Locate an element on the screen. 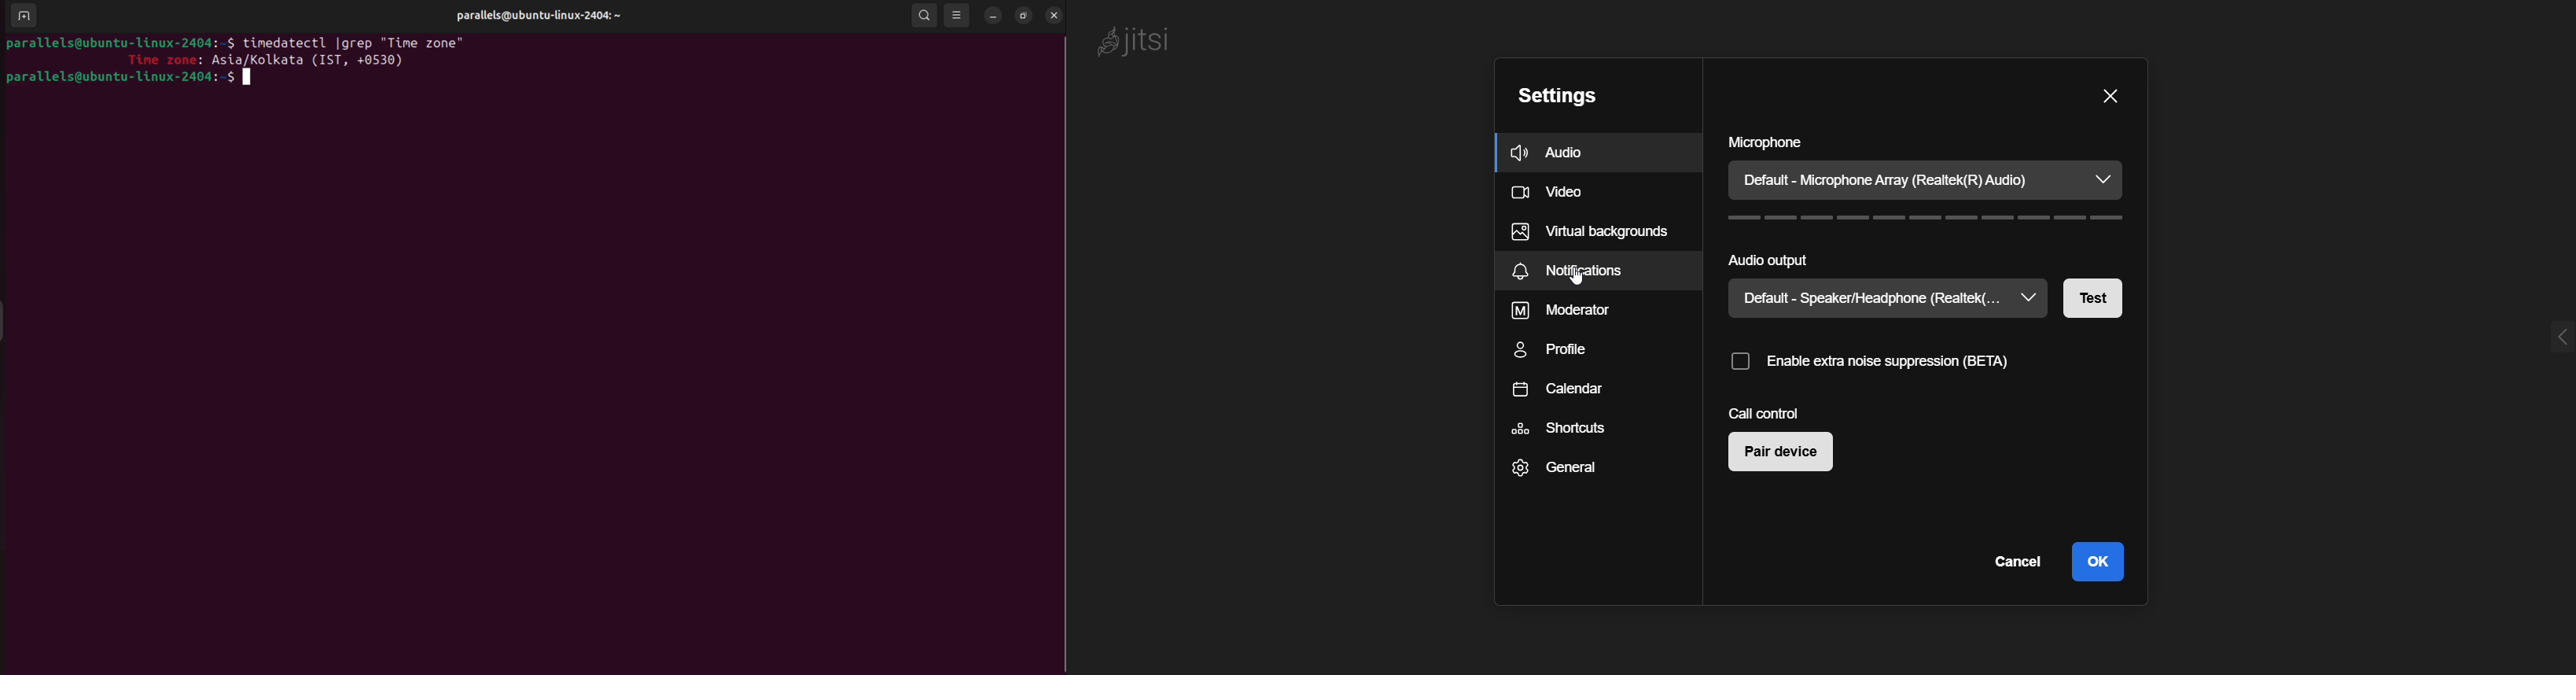 Image resolution: width=2576 pixels, height=700 pixels. Sound Level is located at coordinates (1920, 217).